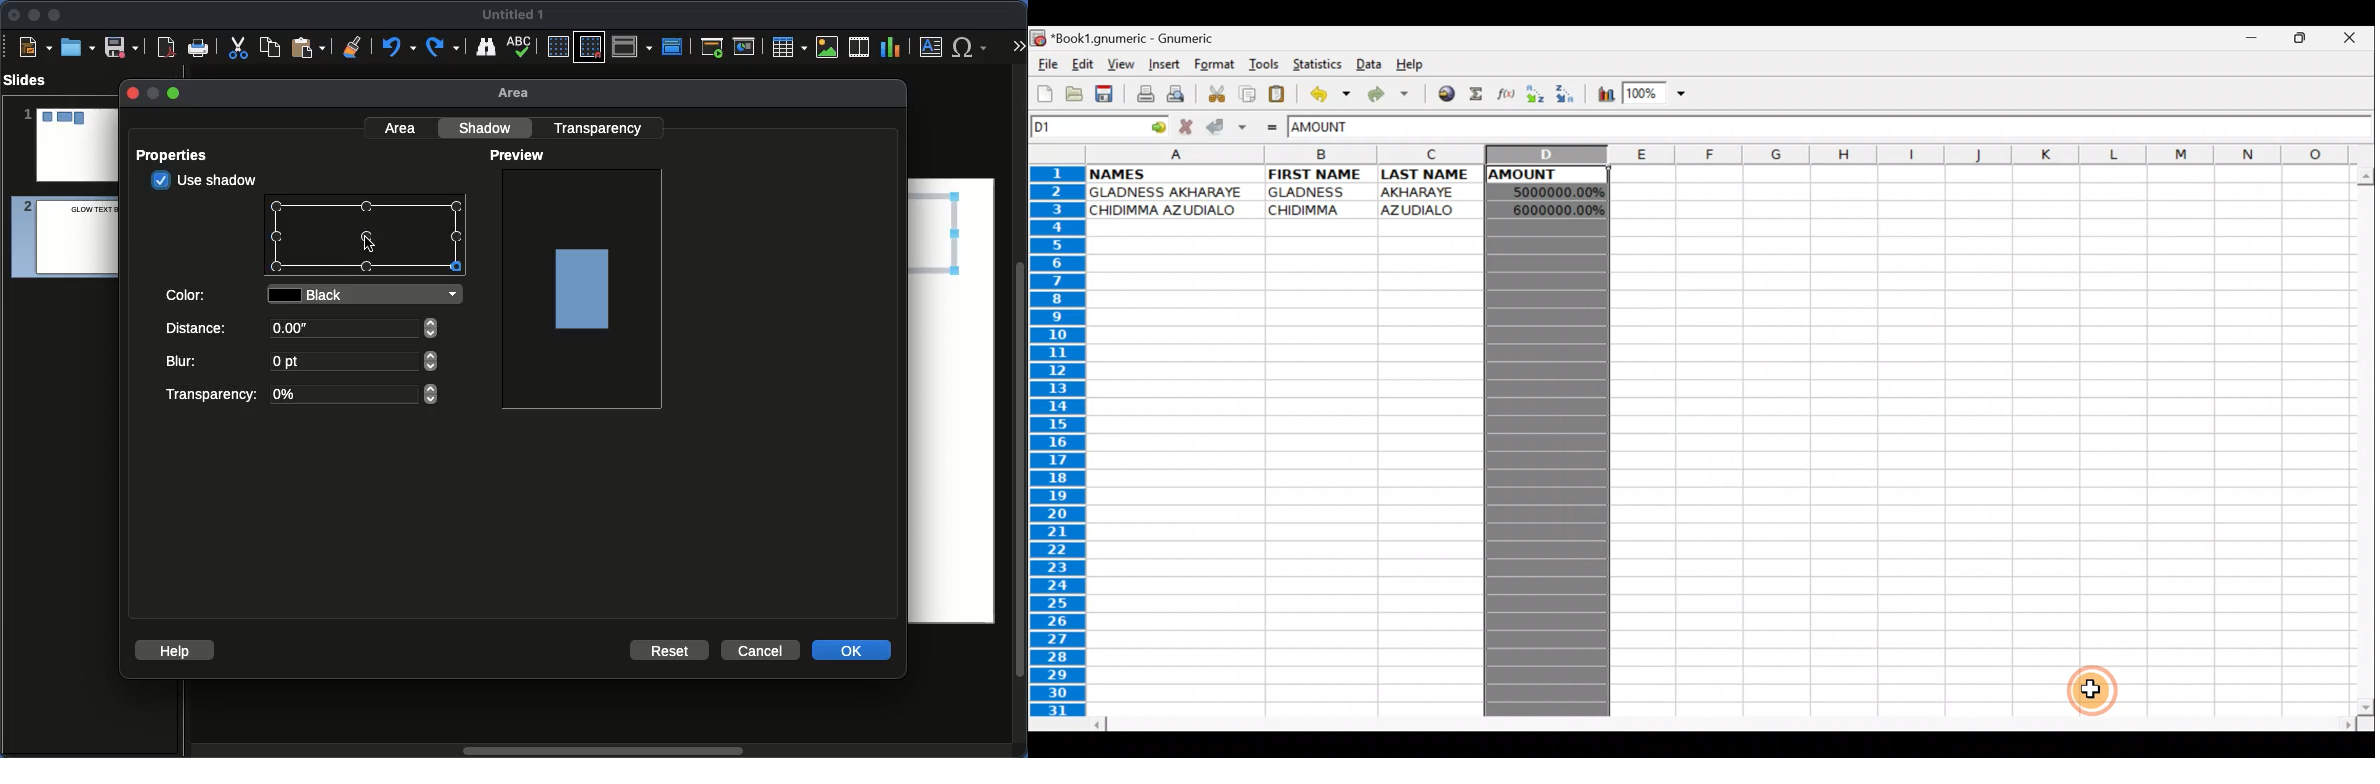  I want to click on Clear formatting, so click(353, 45).